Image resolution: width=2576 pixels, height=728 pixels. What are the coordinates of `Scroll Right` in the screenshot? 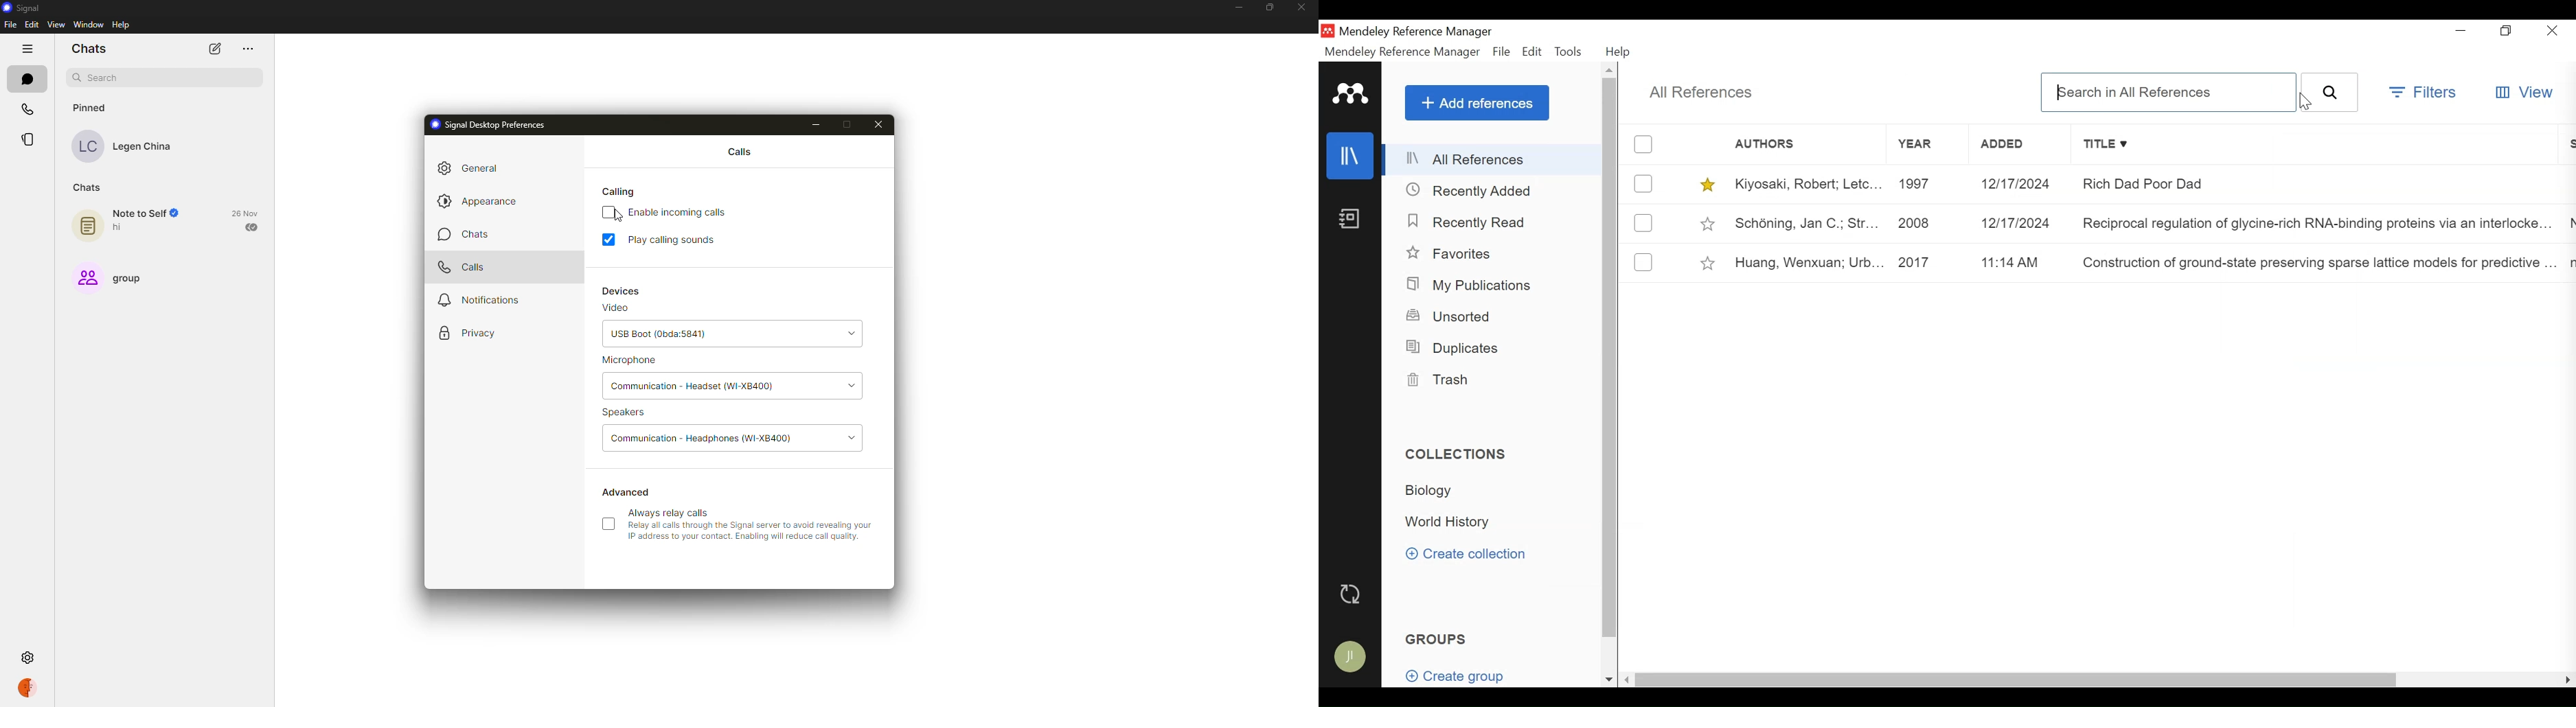 It's located at (2566, 681).